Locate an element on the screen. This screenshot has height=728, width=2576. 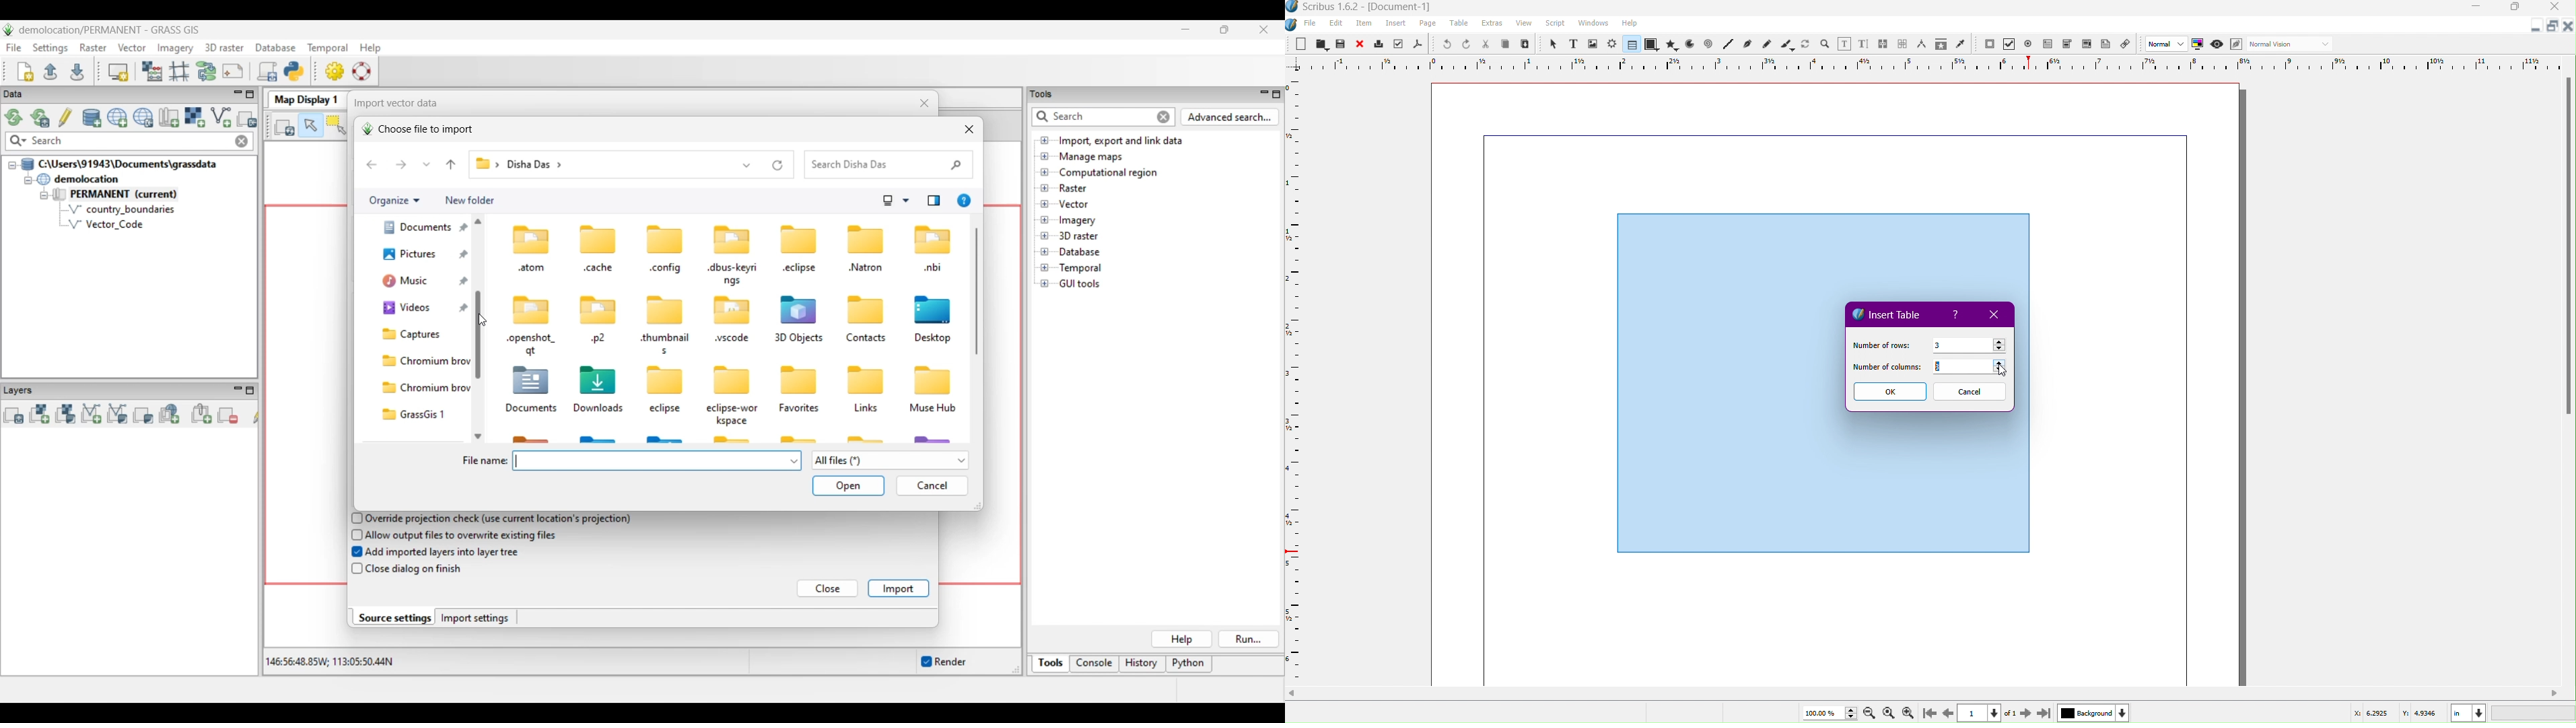
Window is located at coordinates (1591, 25).